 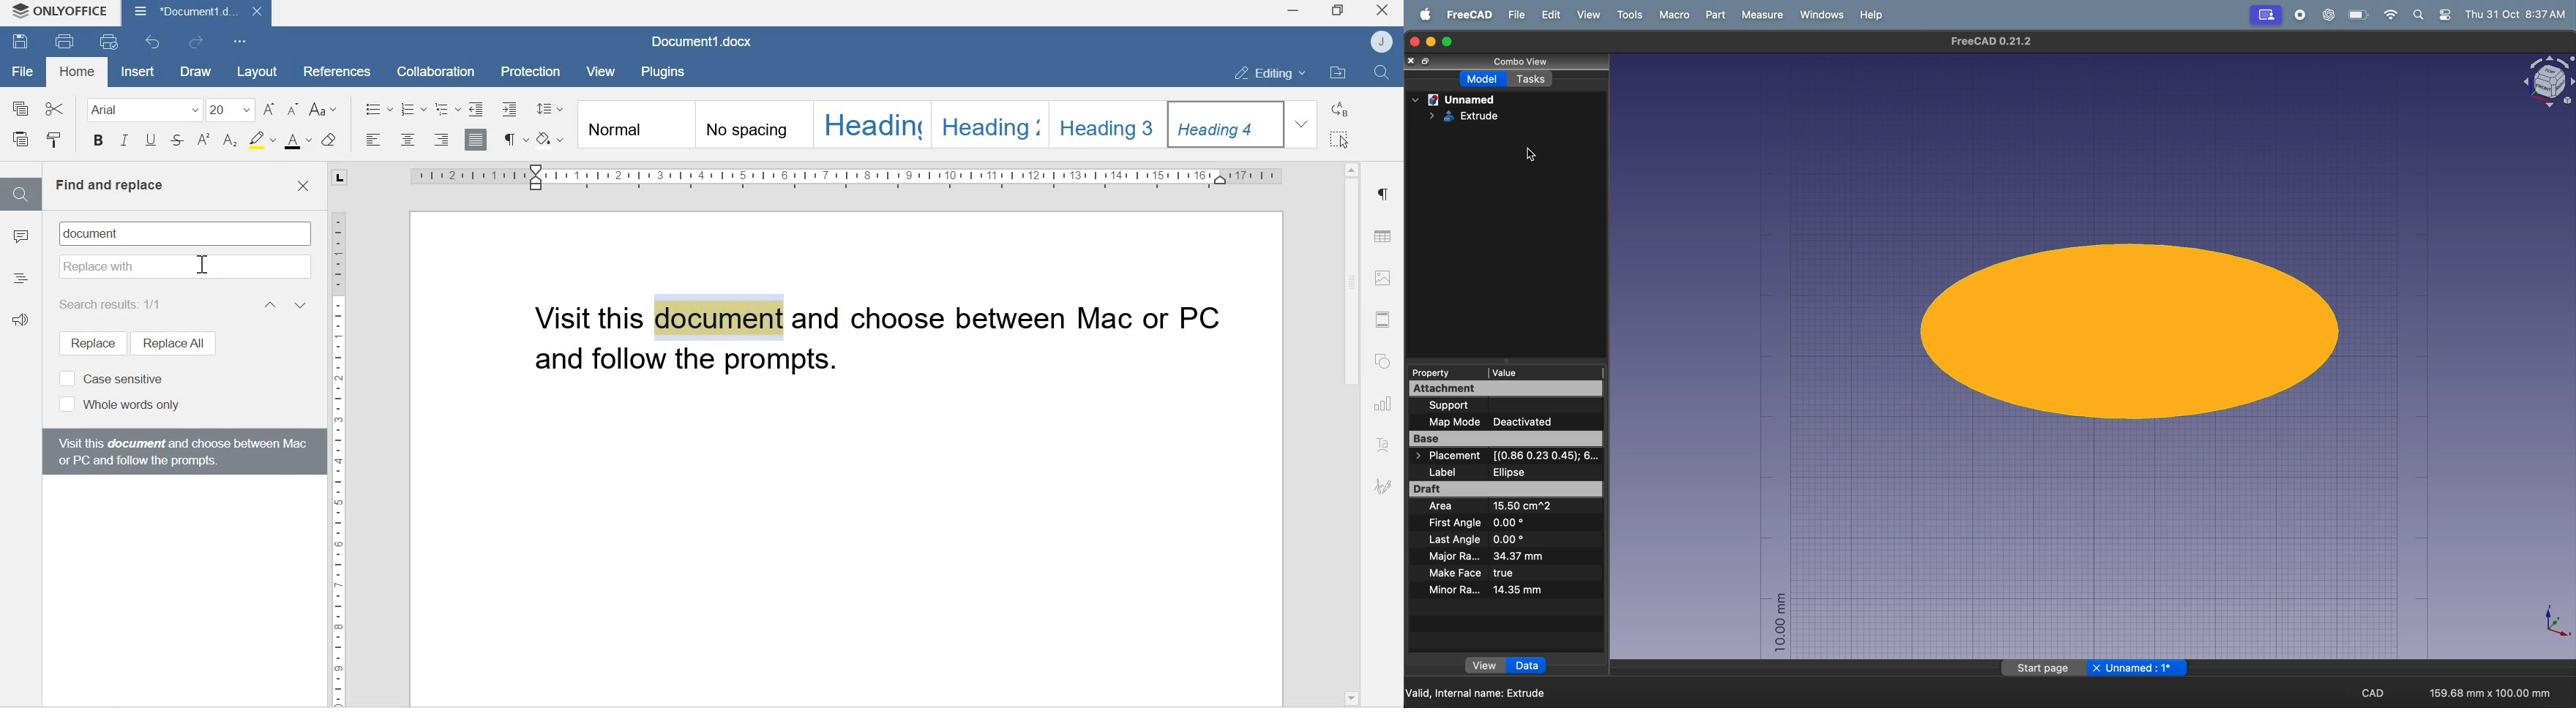 What do you see at coordinates (299, 141) in the screenshot?
I see `font color` at bounding box center [299, 141].